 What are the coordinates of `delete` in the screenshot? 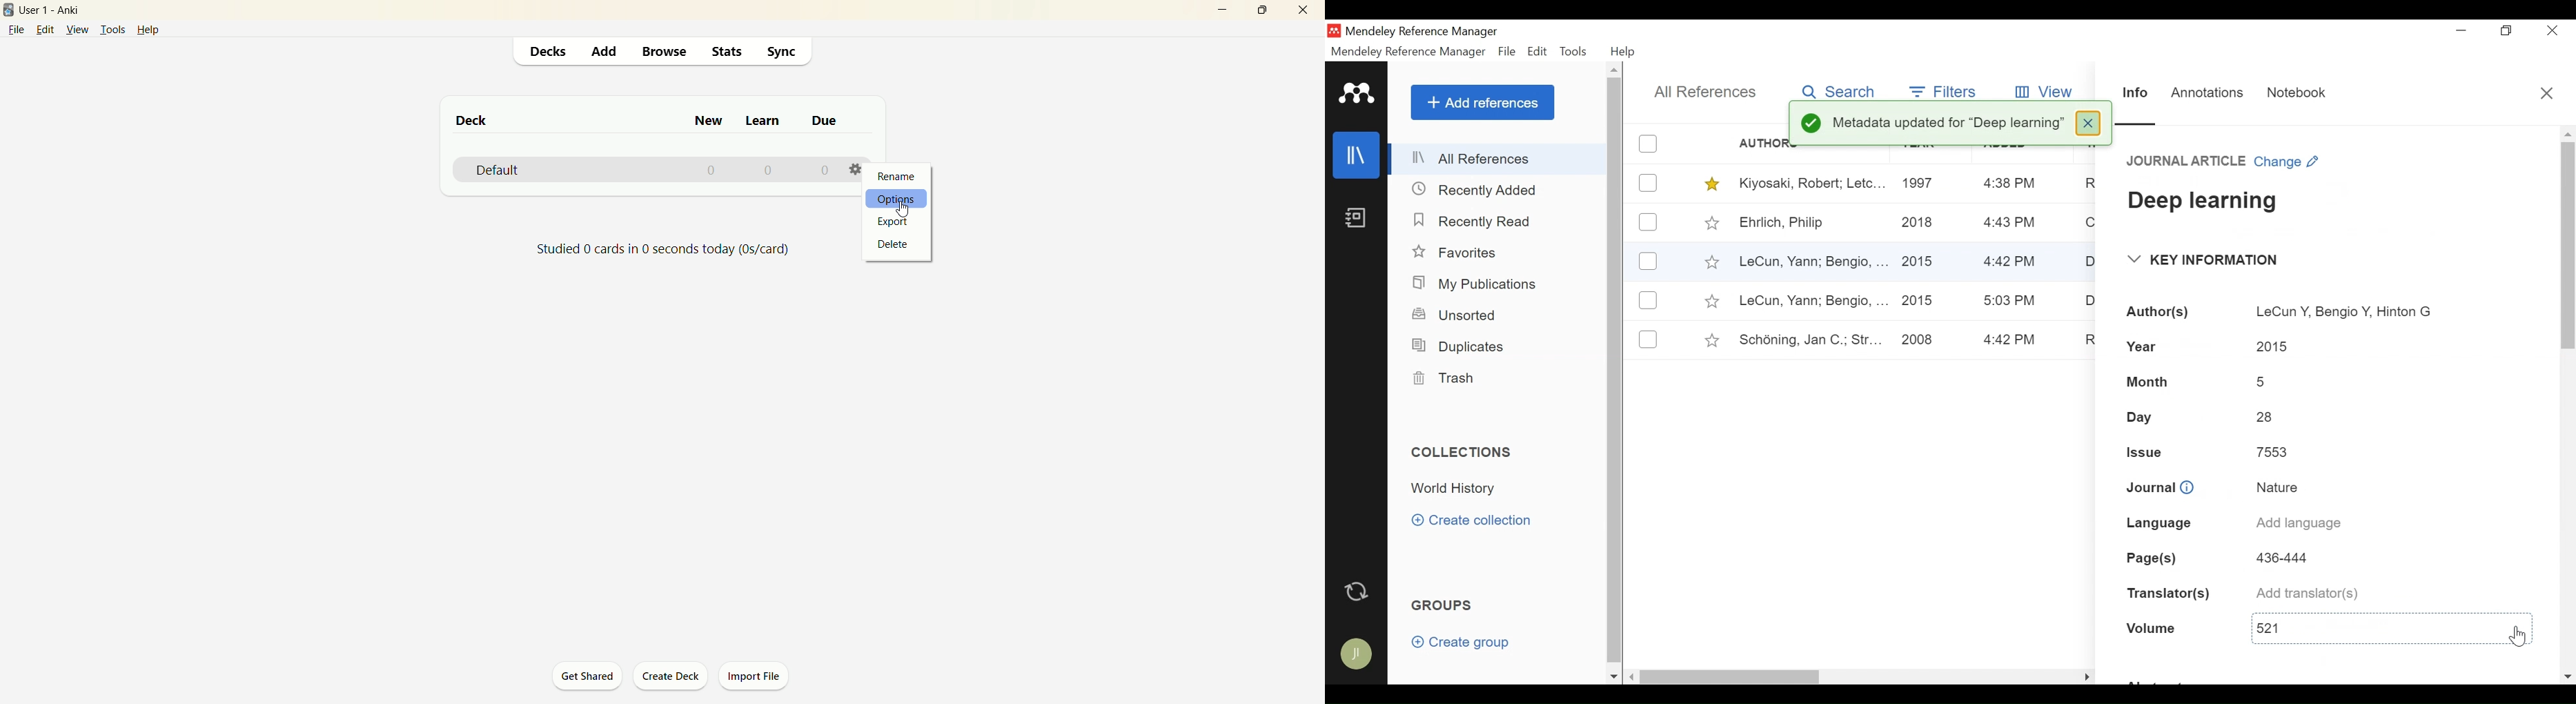 It's located at (891, 244).